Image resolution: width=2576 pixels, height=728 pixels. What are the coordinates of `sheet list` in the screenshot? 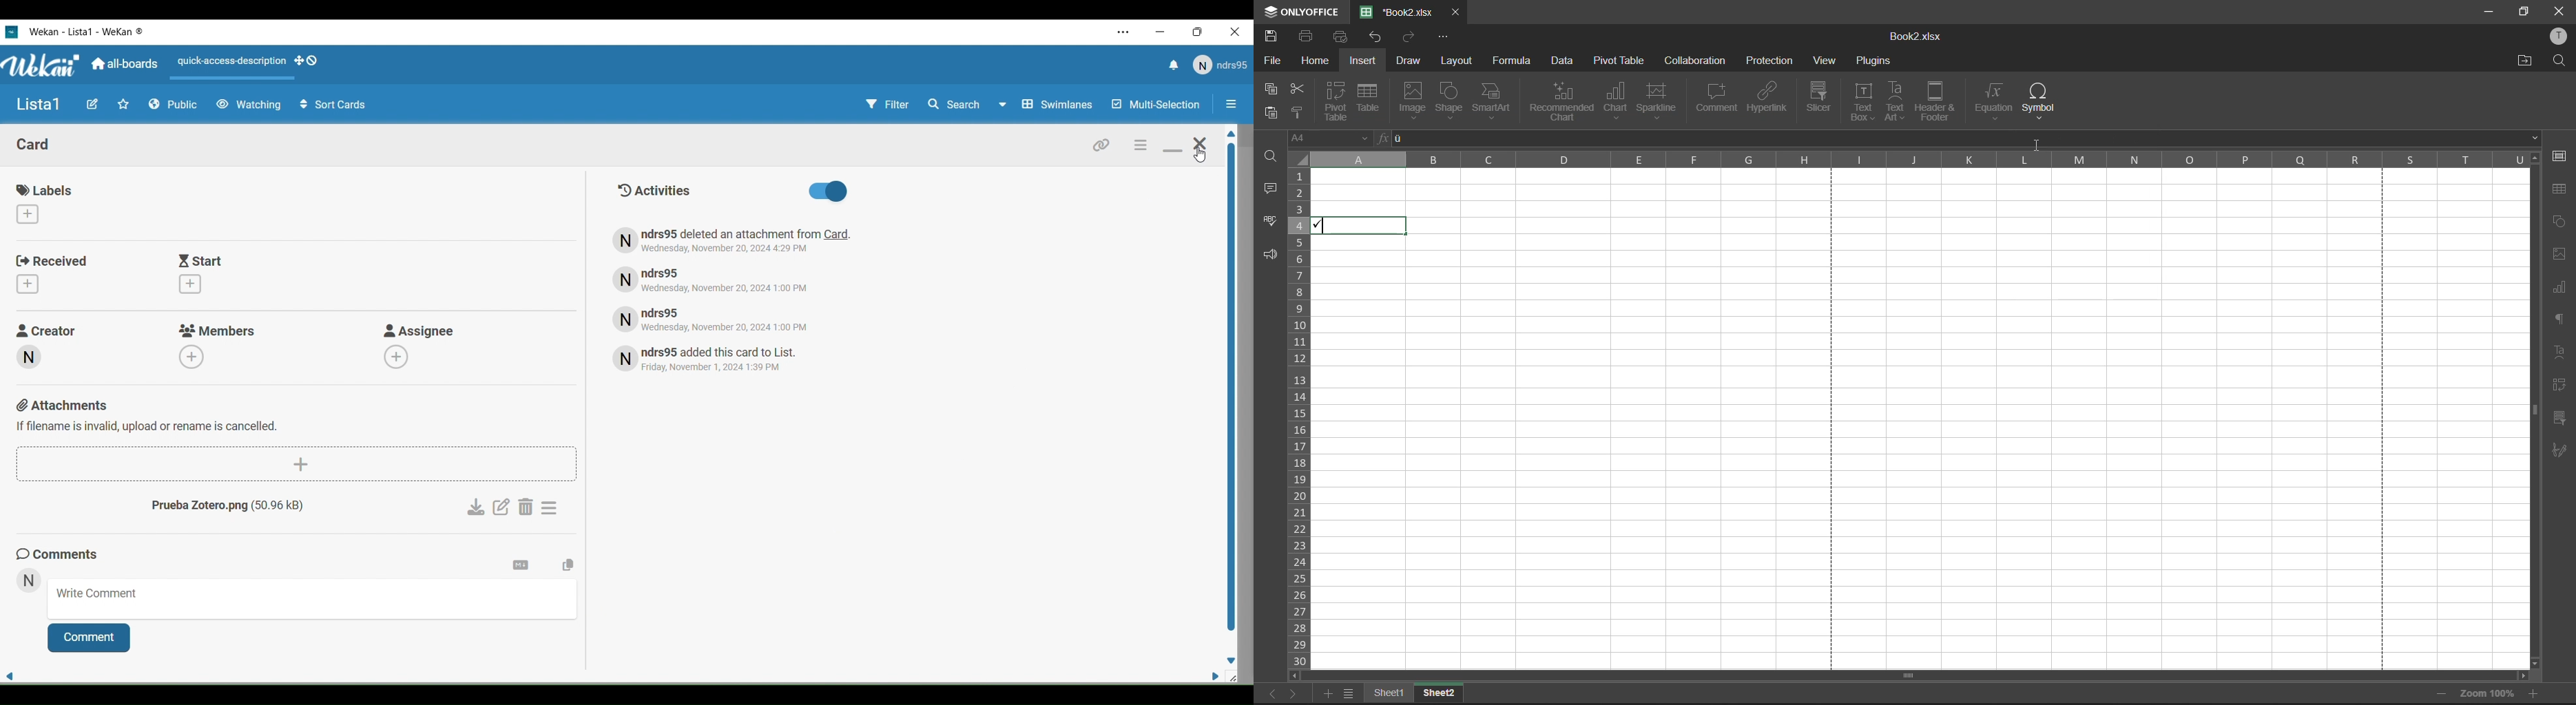 It's located at (1349, 695).